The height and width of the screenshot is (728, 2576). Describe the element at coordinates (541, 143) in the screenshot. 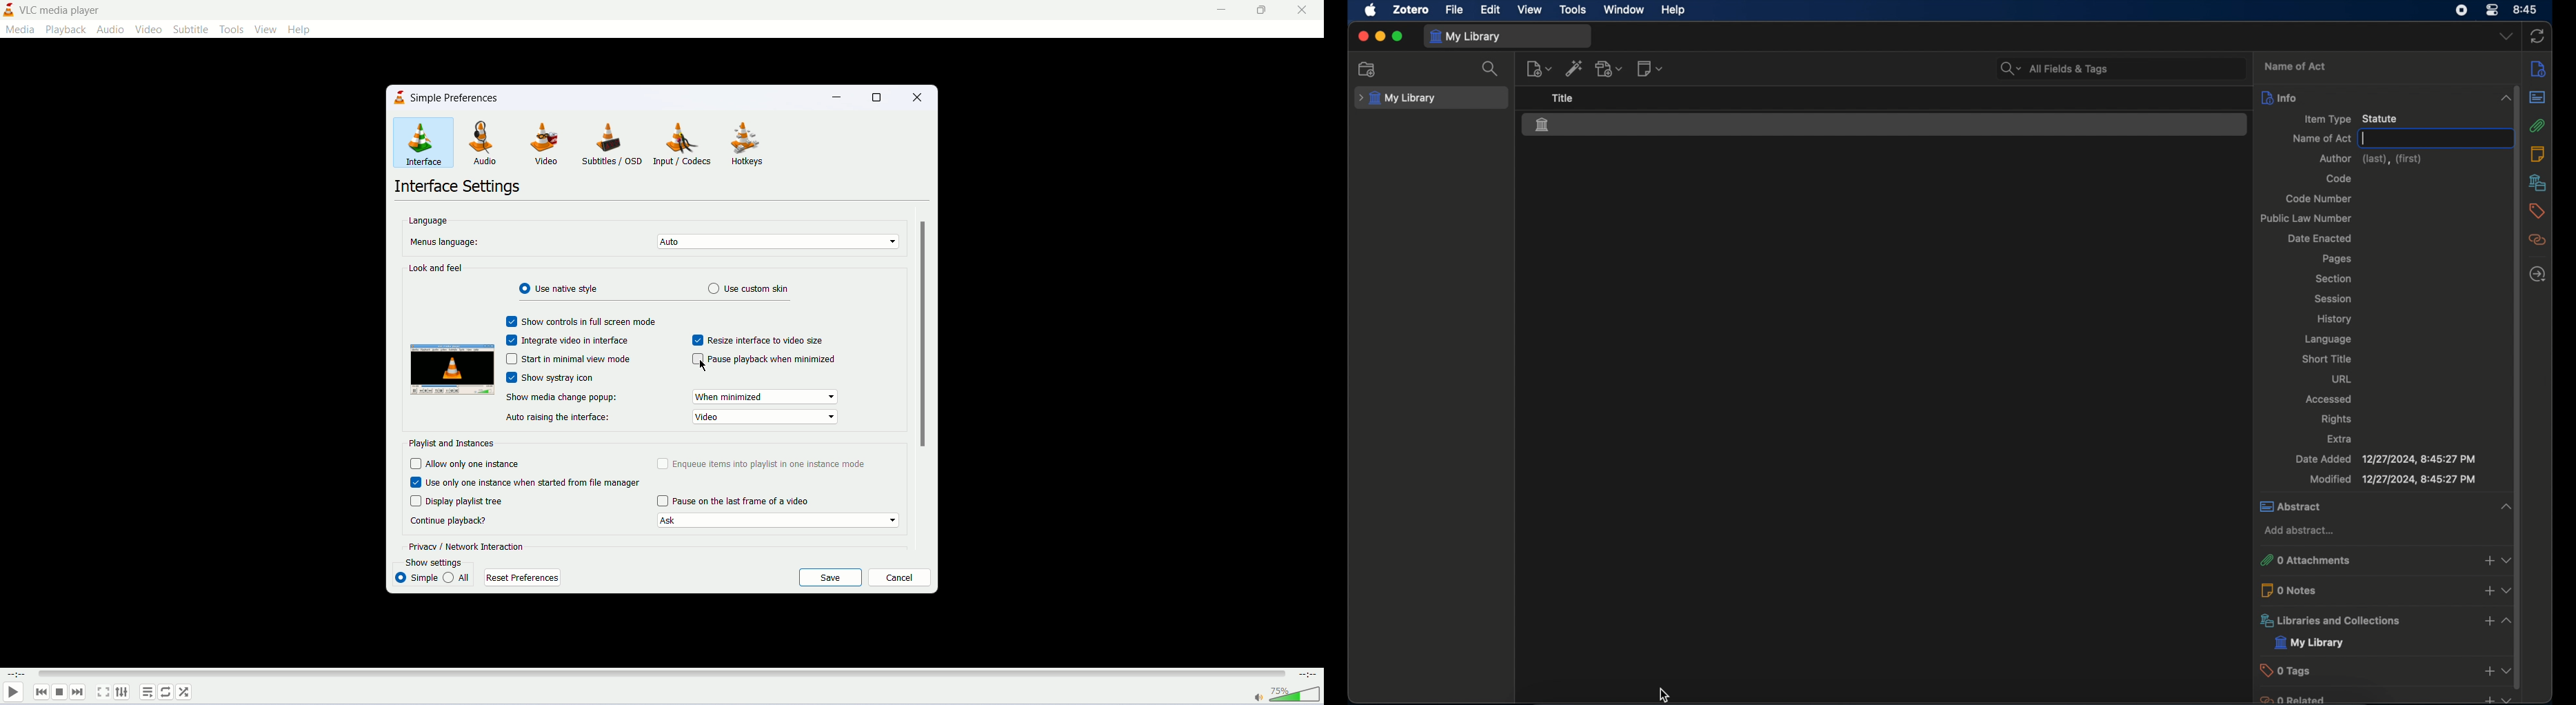

I see `VIDEO` at that location.